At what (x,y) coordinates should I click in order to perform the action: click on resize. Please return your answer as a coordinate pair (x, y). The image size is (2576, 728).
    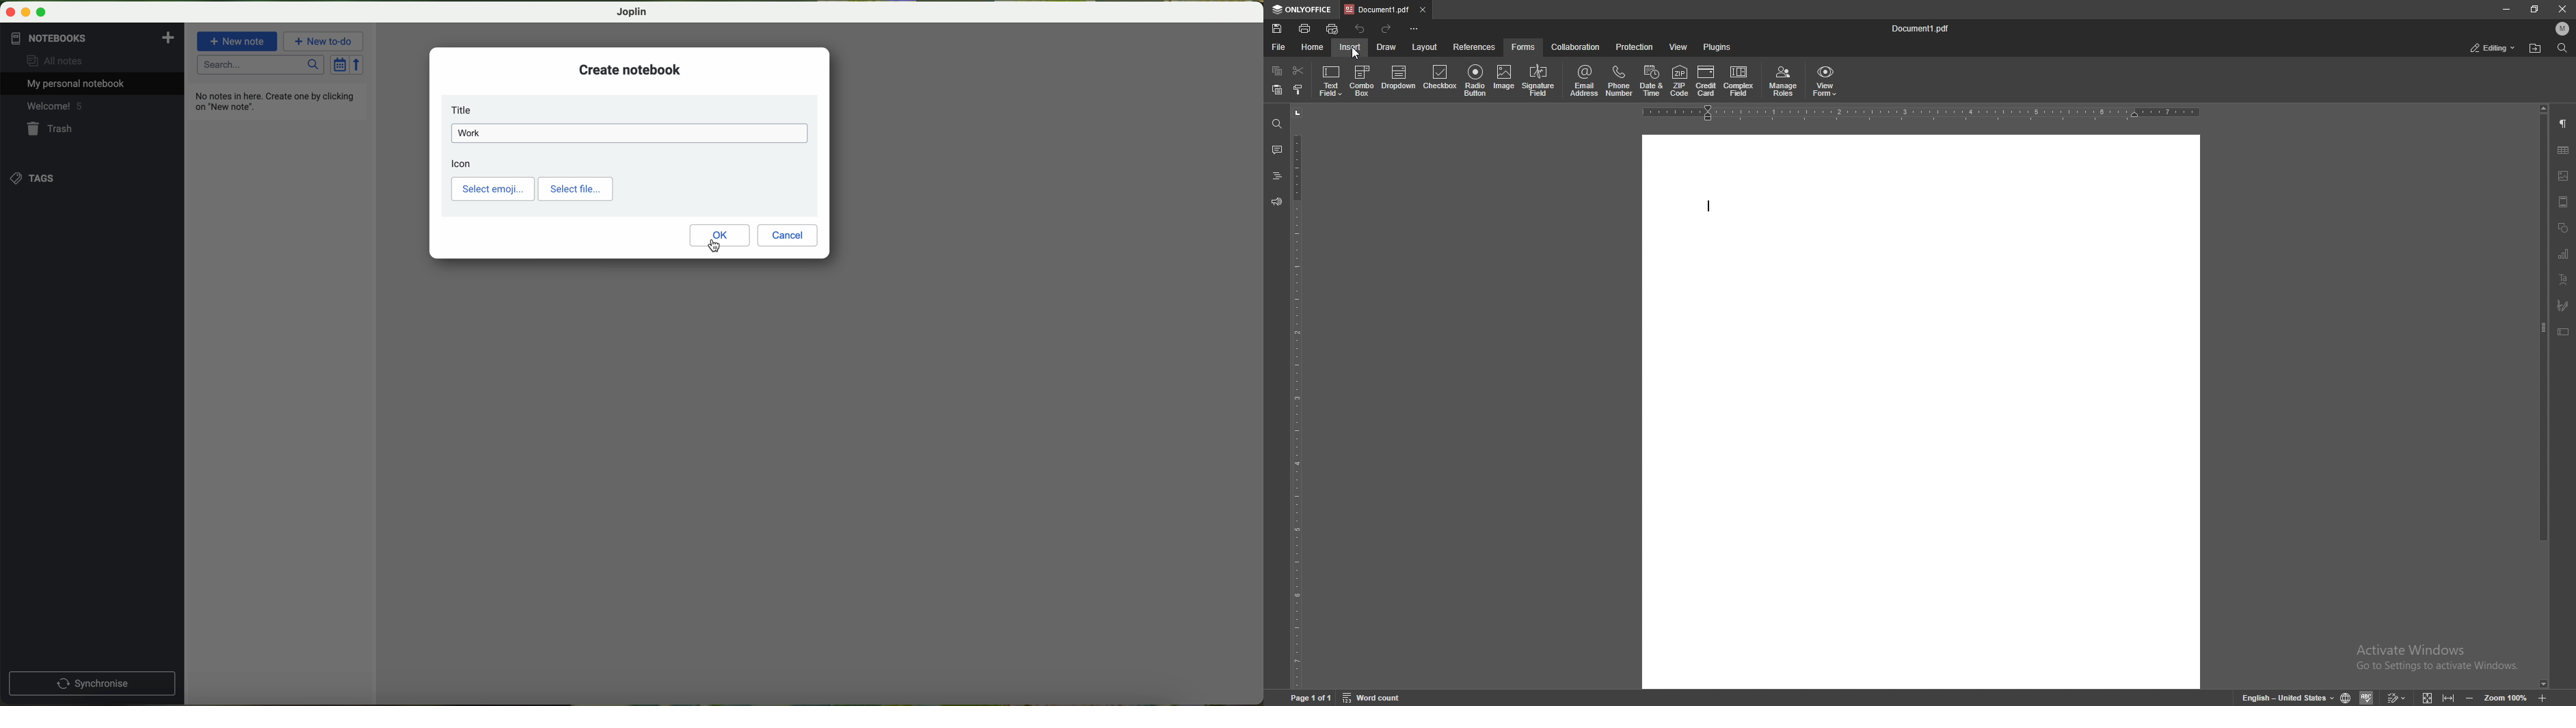
    Looking at the image, I should click on (2534, 8).